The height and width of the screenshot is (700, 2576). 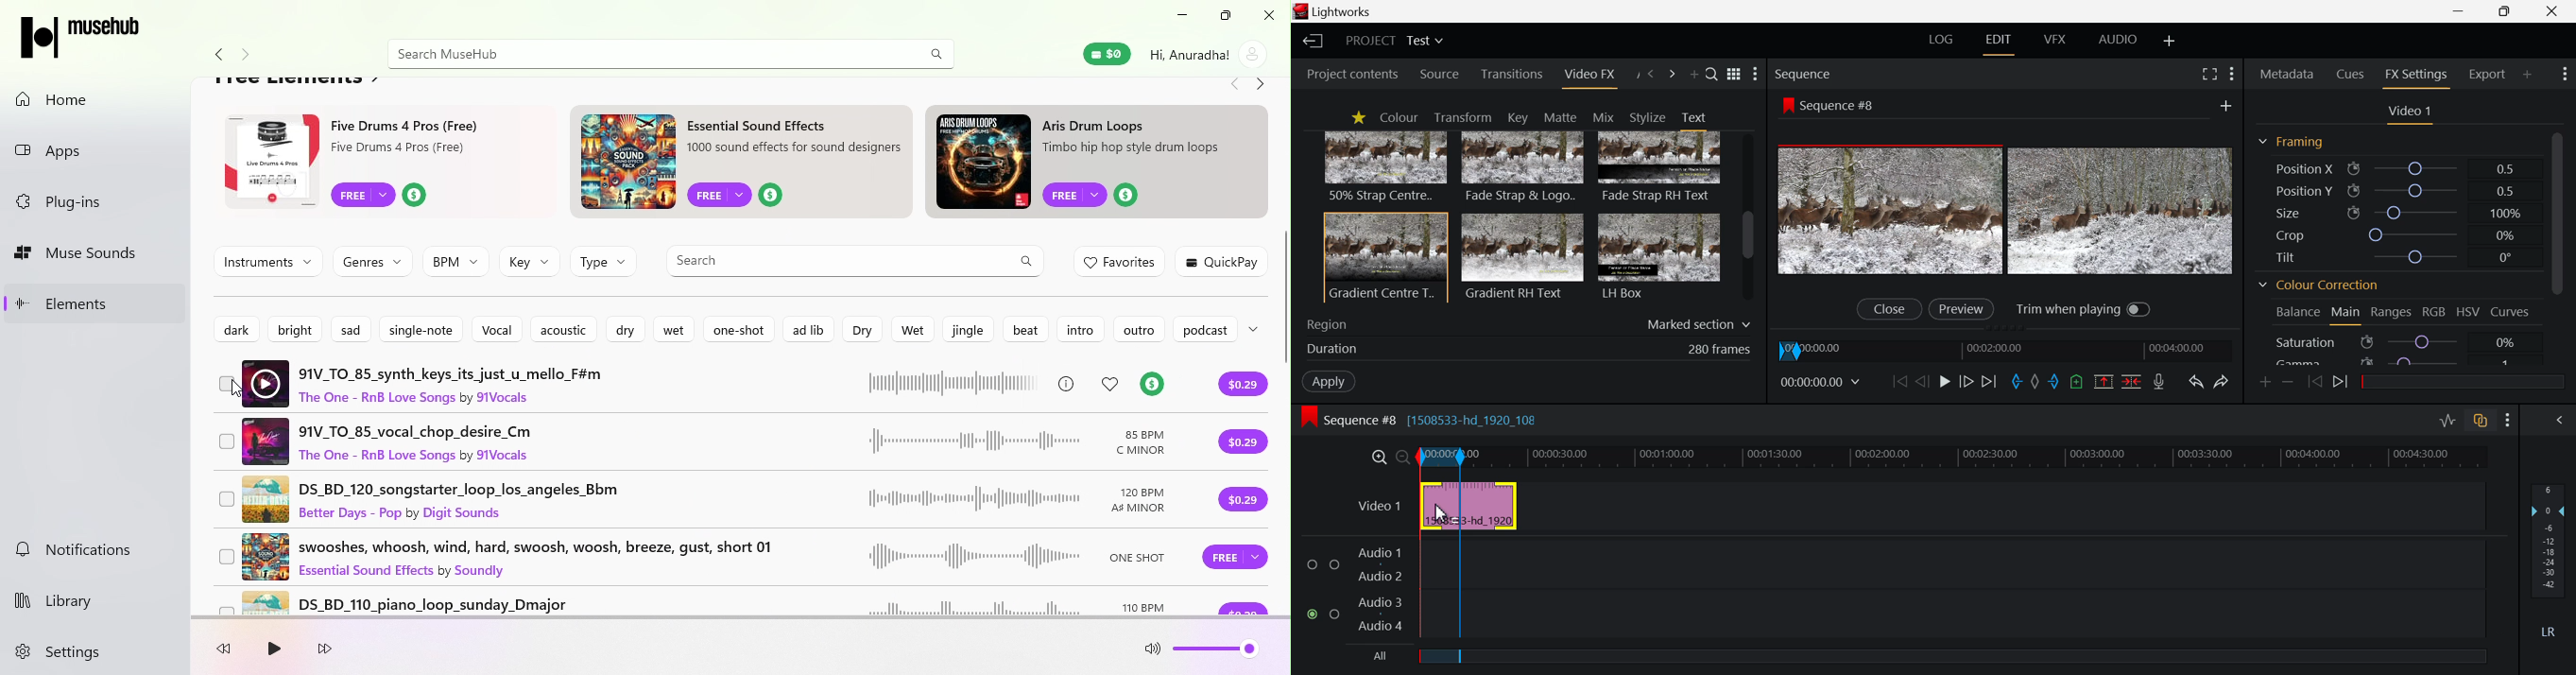 I want to click on instruments, so click(x=268, y=261).